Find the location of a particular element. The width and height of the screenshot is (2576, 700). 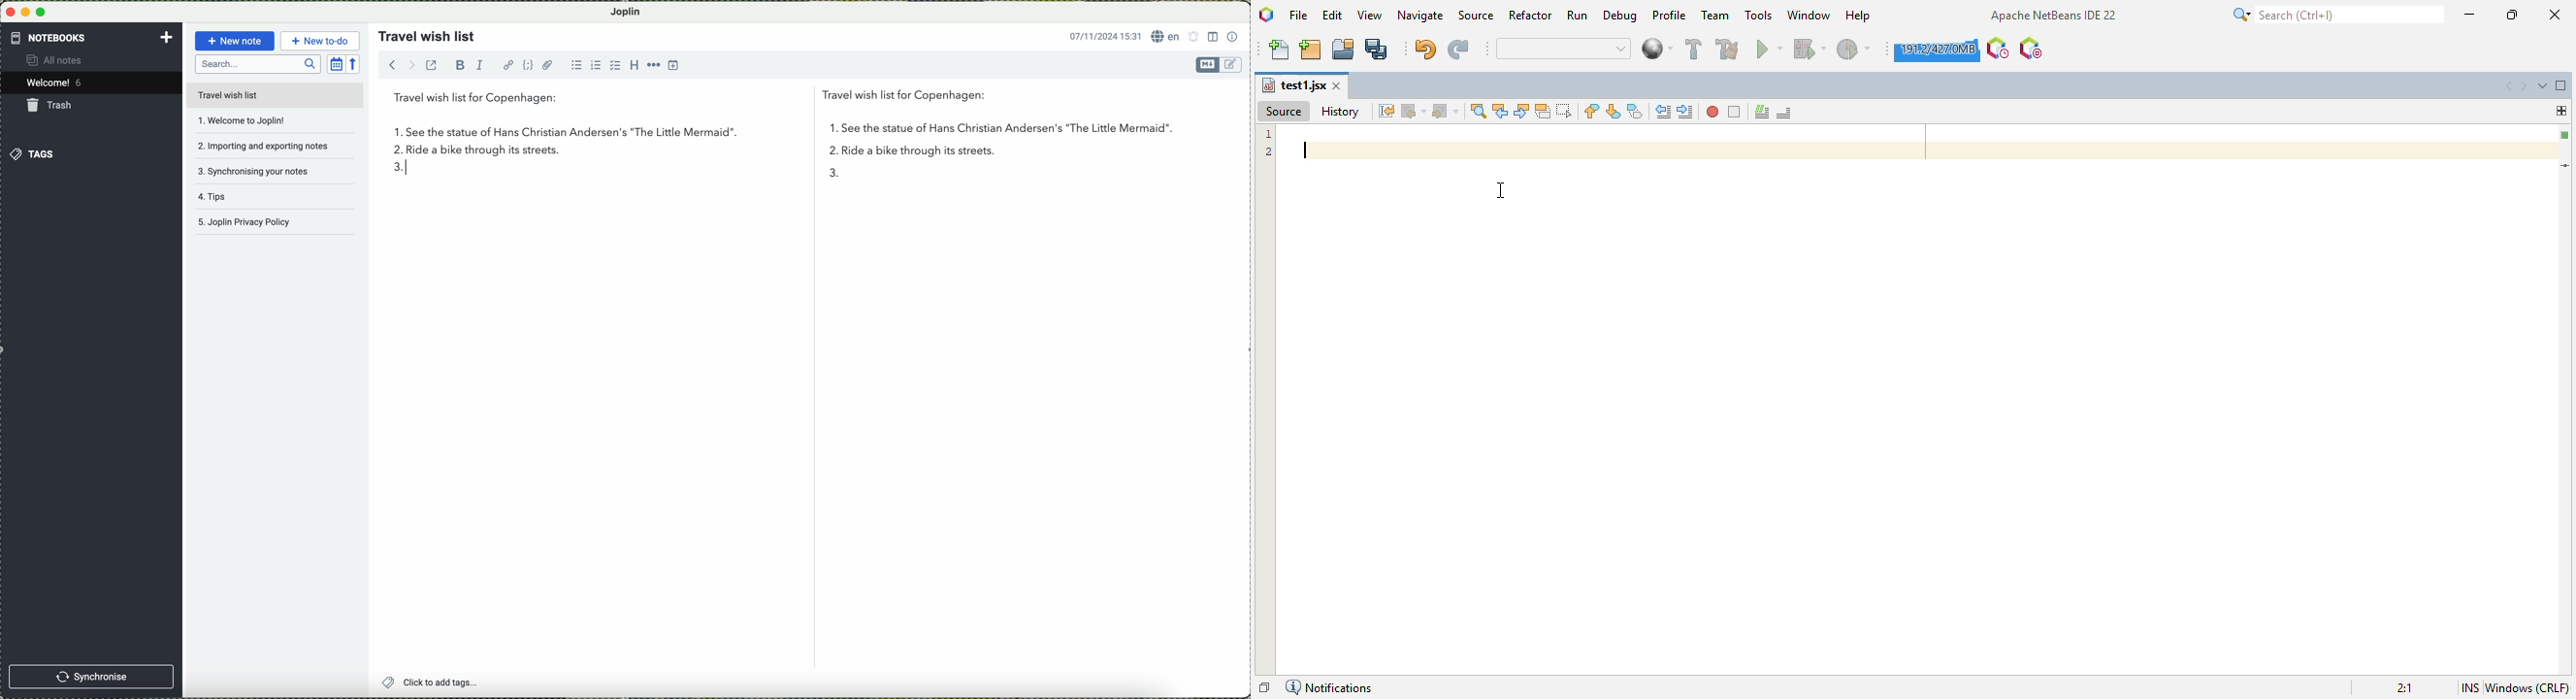

maximize is located at coordinates (44, 12).